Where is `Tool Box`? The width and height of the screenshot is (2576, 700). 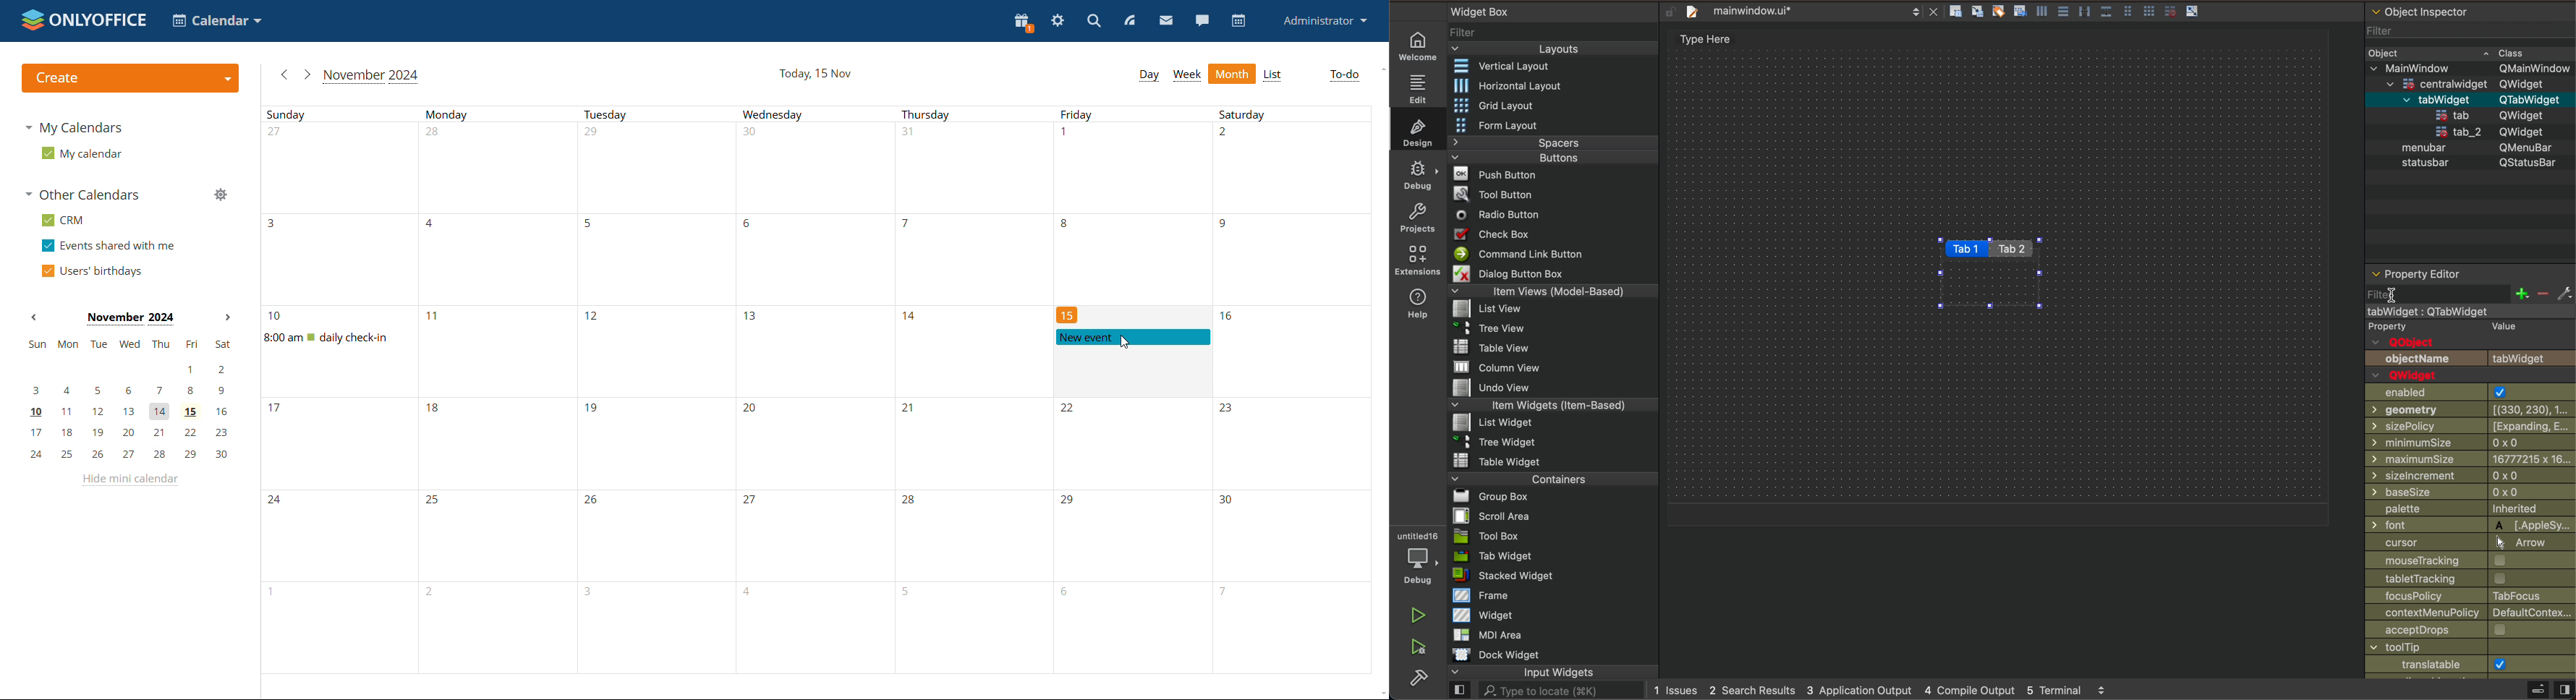 Tool Box is located at coordinates (1501, 538).